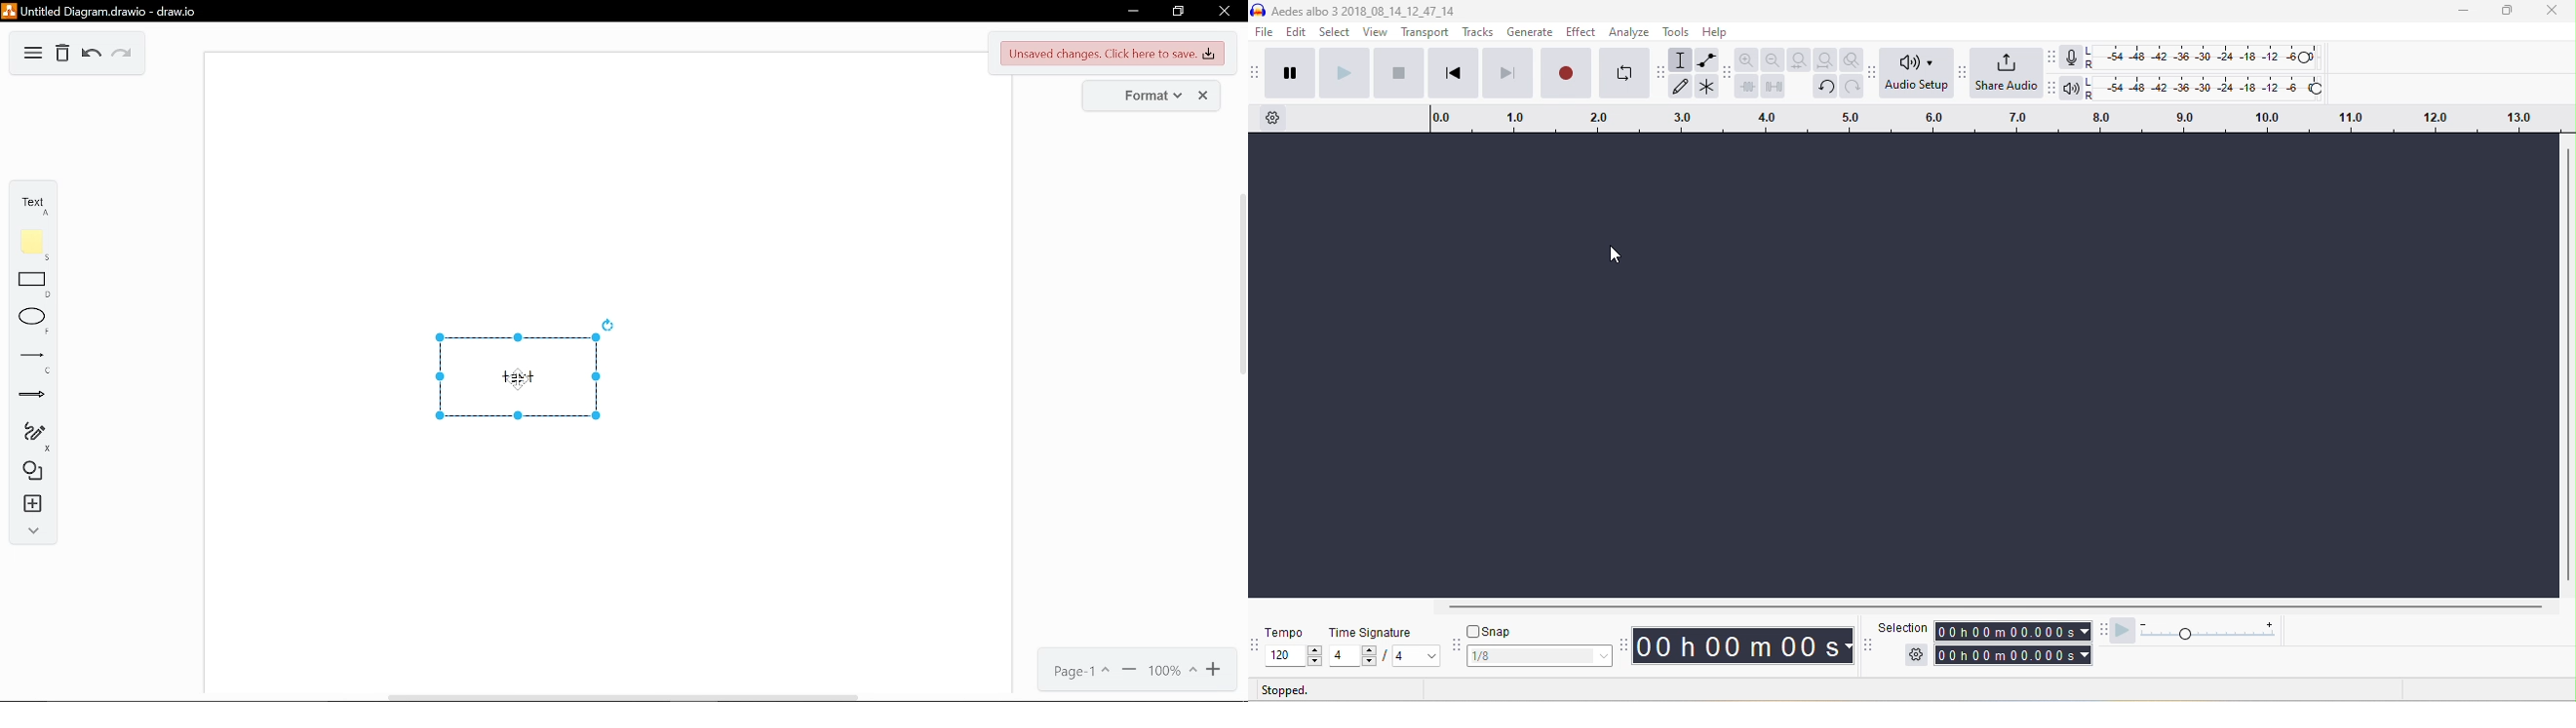 The height and width of the screenshot is (728, 2576). I want to click on effect, so click(1581, 31).